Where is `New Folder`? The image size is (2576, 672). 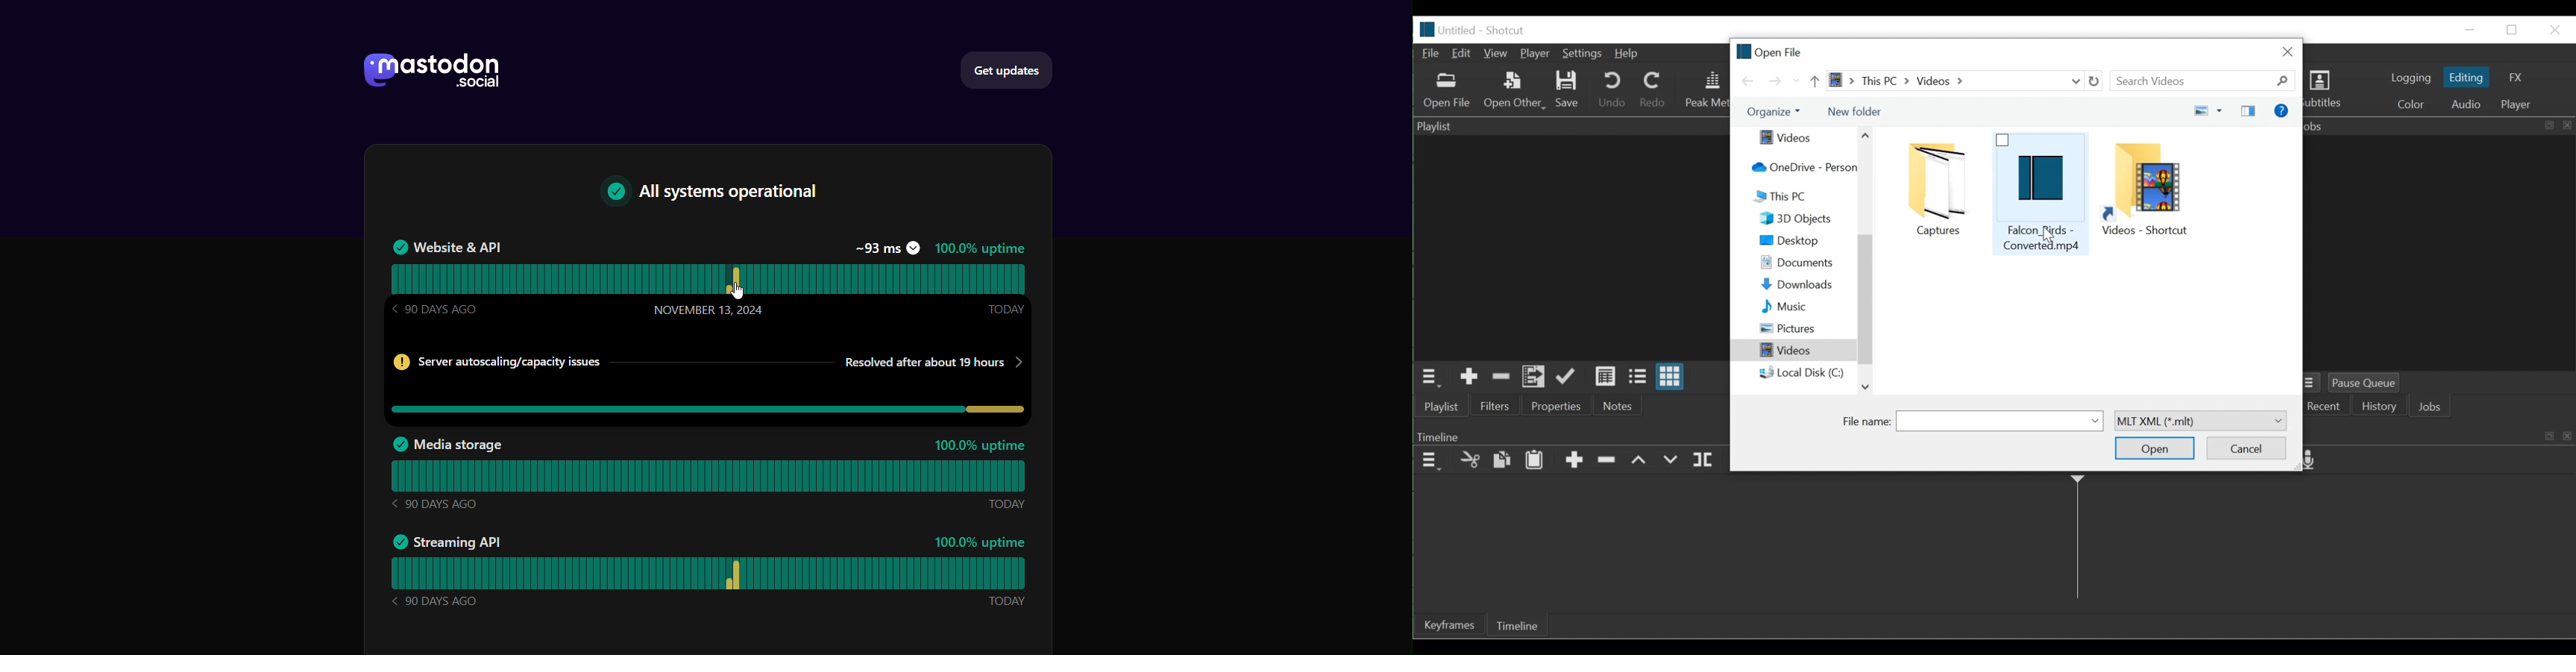 New Folder is located at coordinates (1855, 112).